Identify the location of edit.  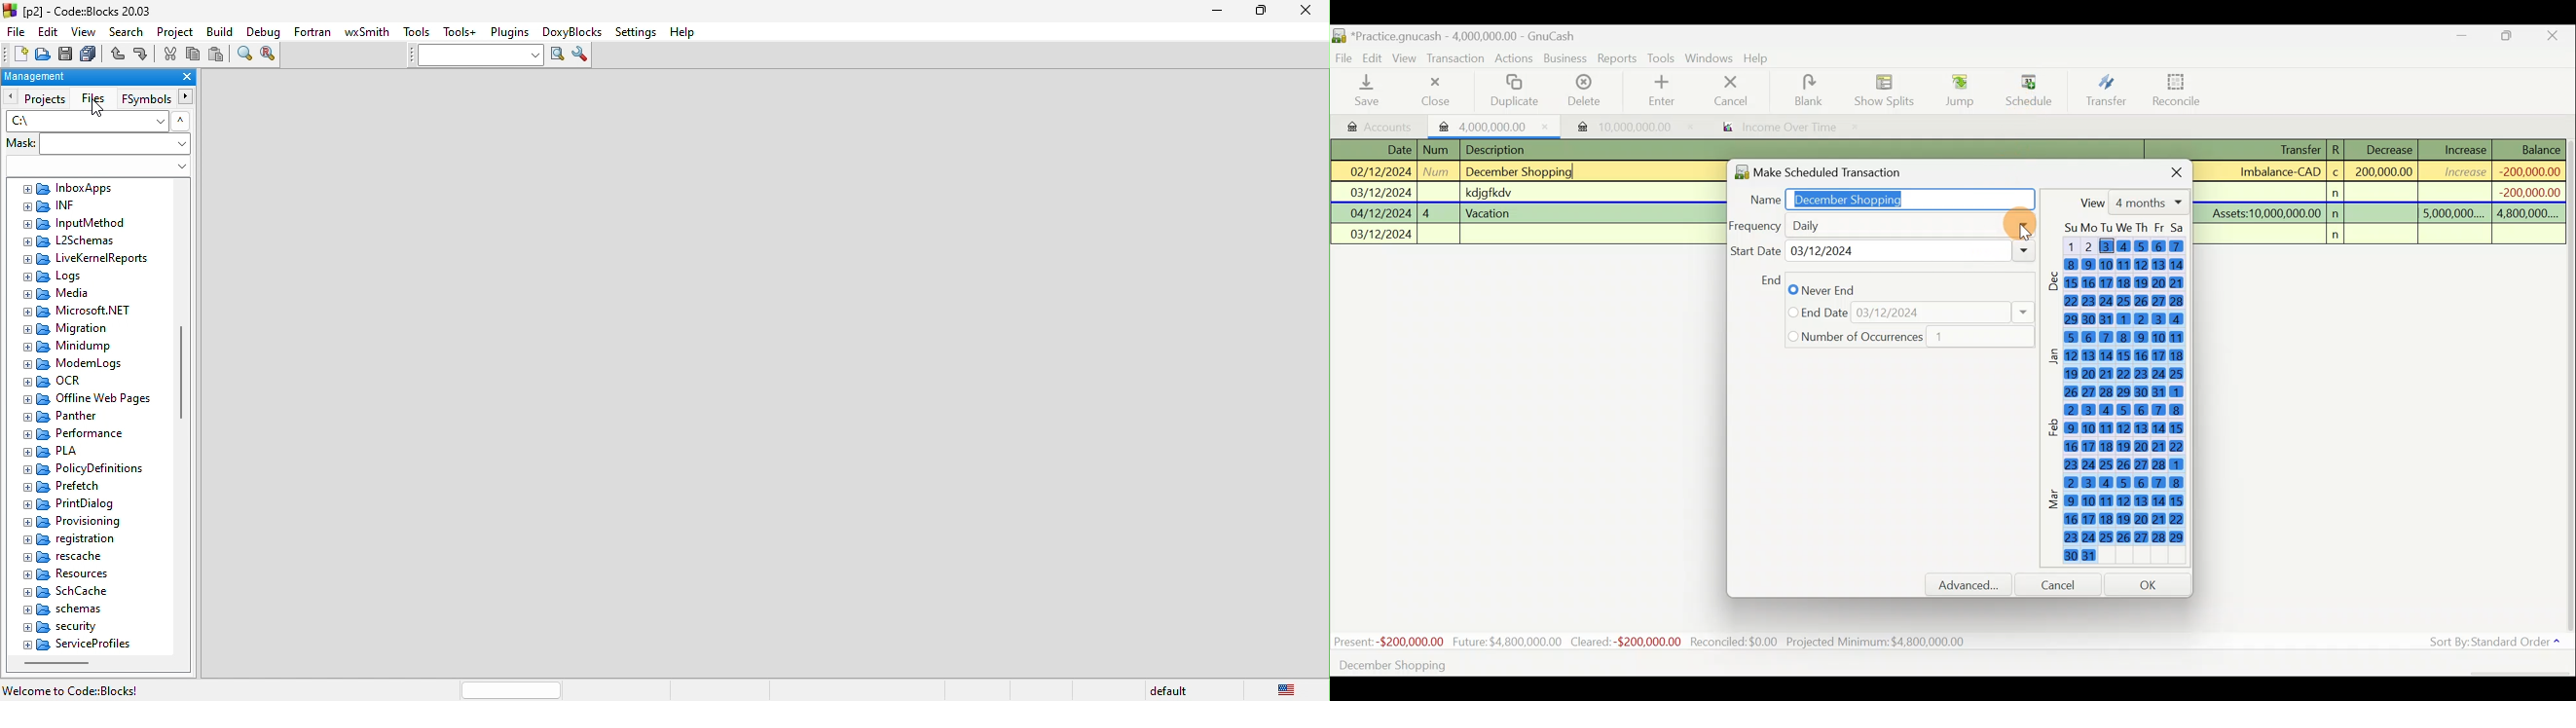
(51, 33).